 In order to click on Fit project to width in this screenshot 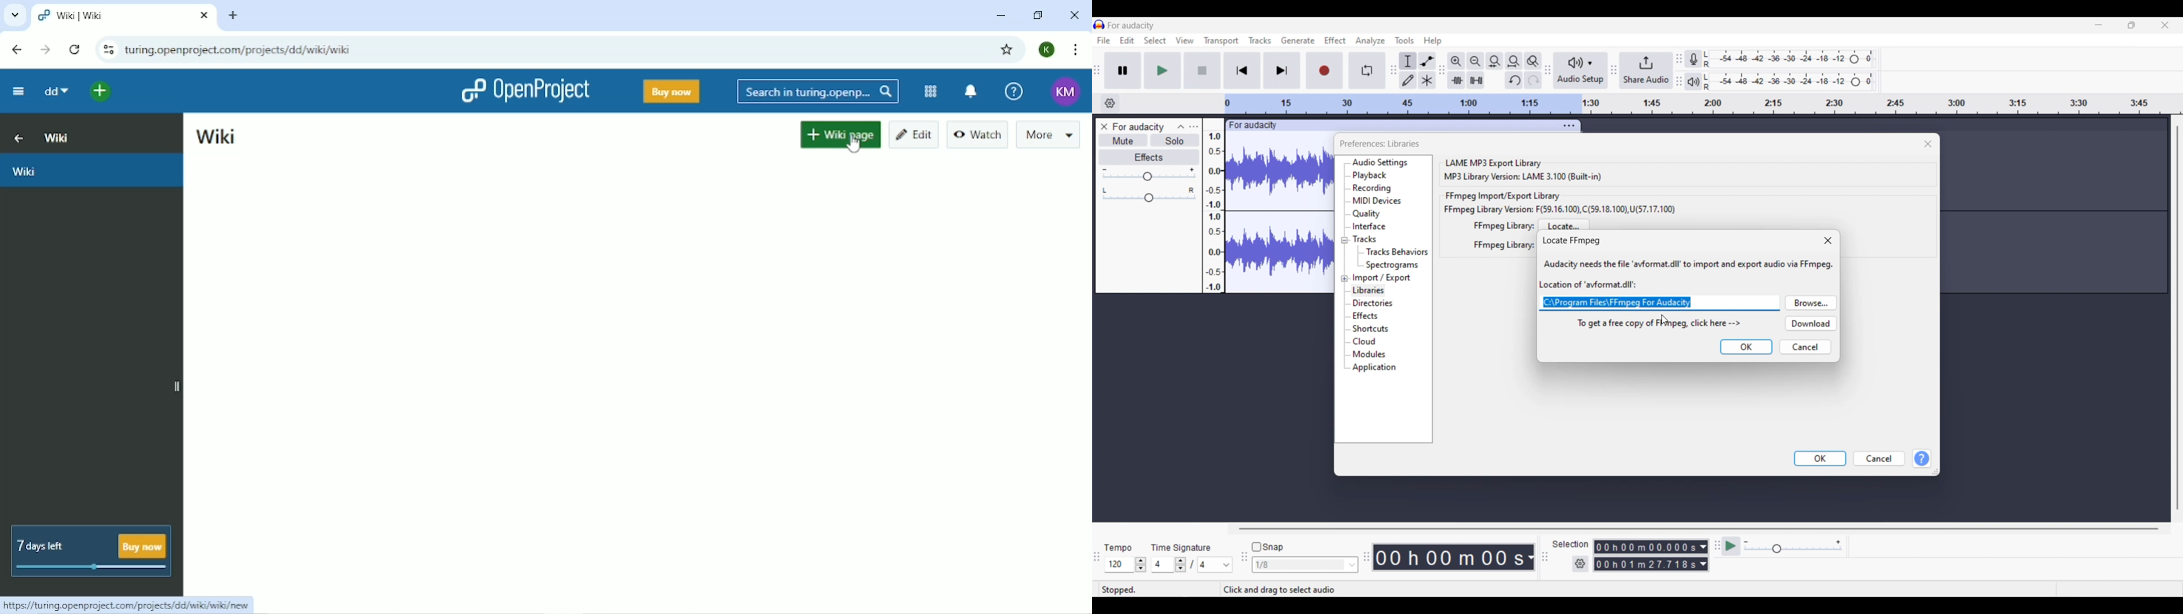, I will do `click(1514, 61)`.